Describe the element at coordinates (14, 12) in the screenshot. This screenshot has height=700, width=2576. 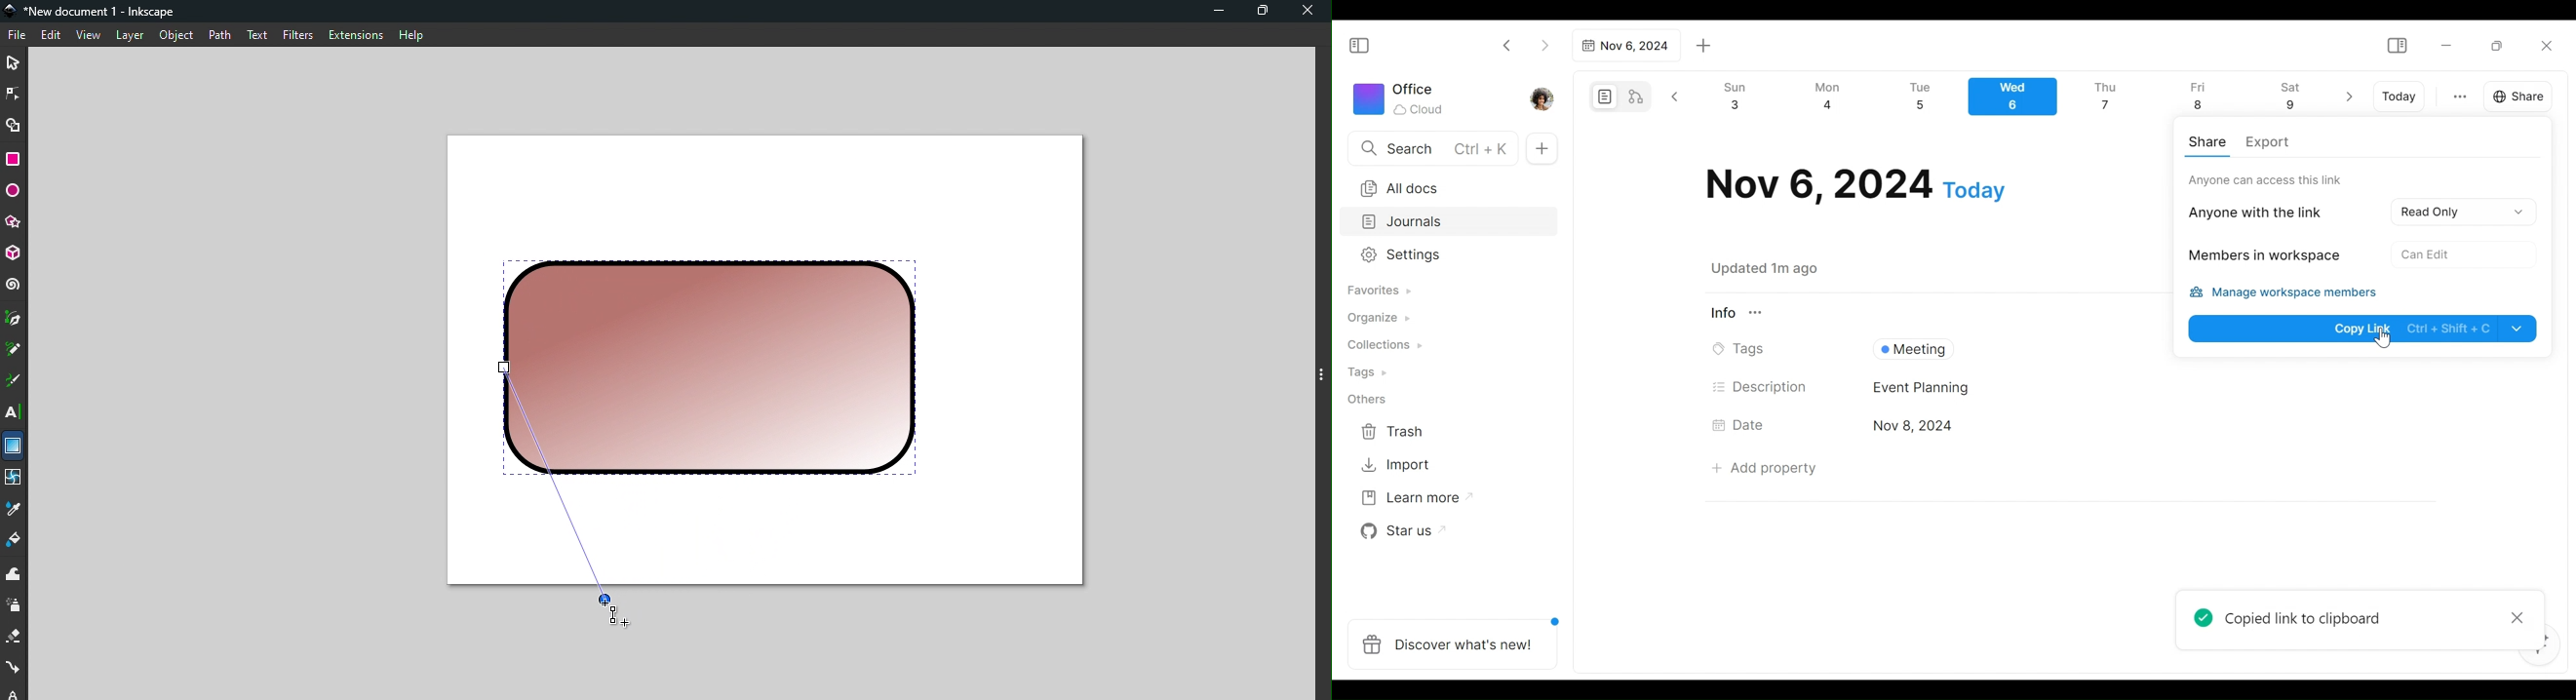
I see `logo` at that location.